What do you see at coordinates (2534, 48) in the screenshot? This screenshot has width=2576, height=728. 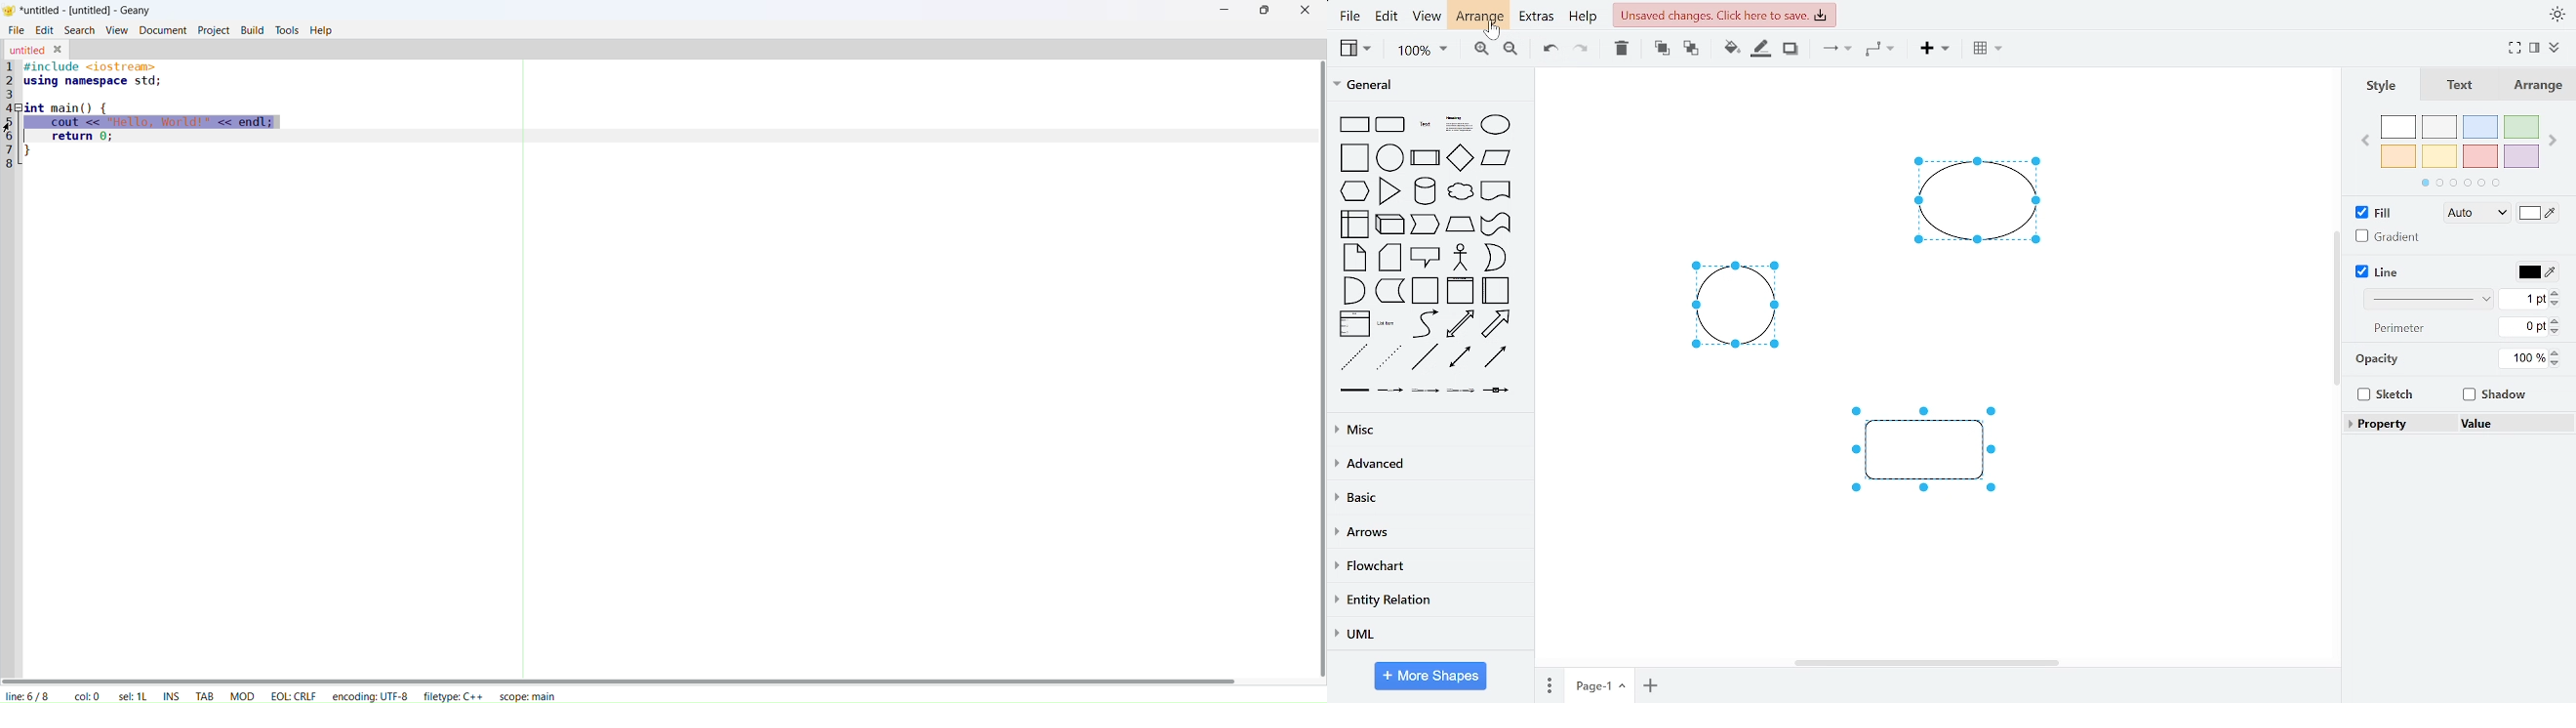 I see `format` at bounding box center [2534, 48].